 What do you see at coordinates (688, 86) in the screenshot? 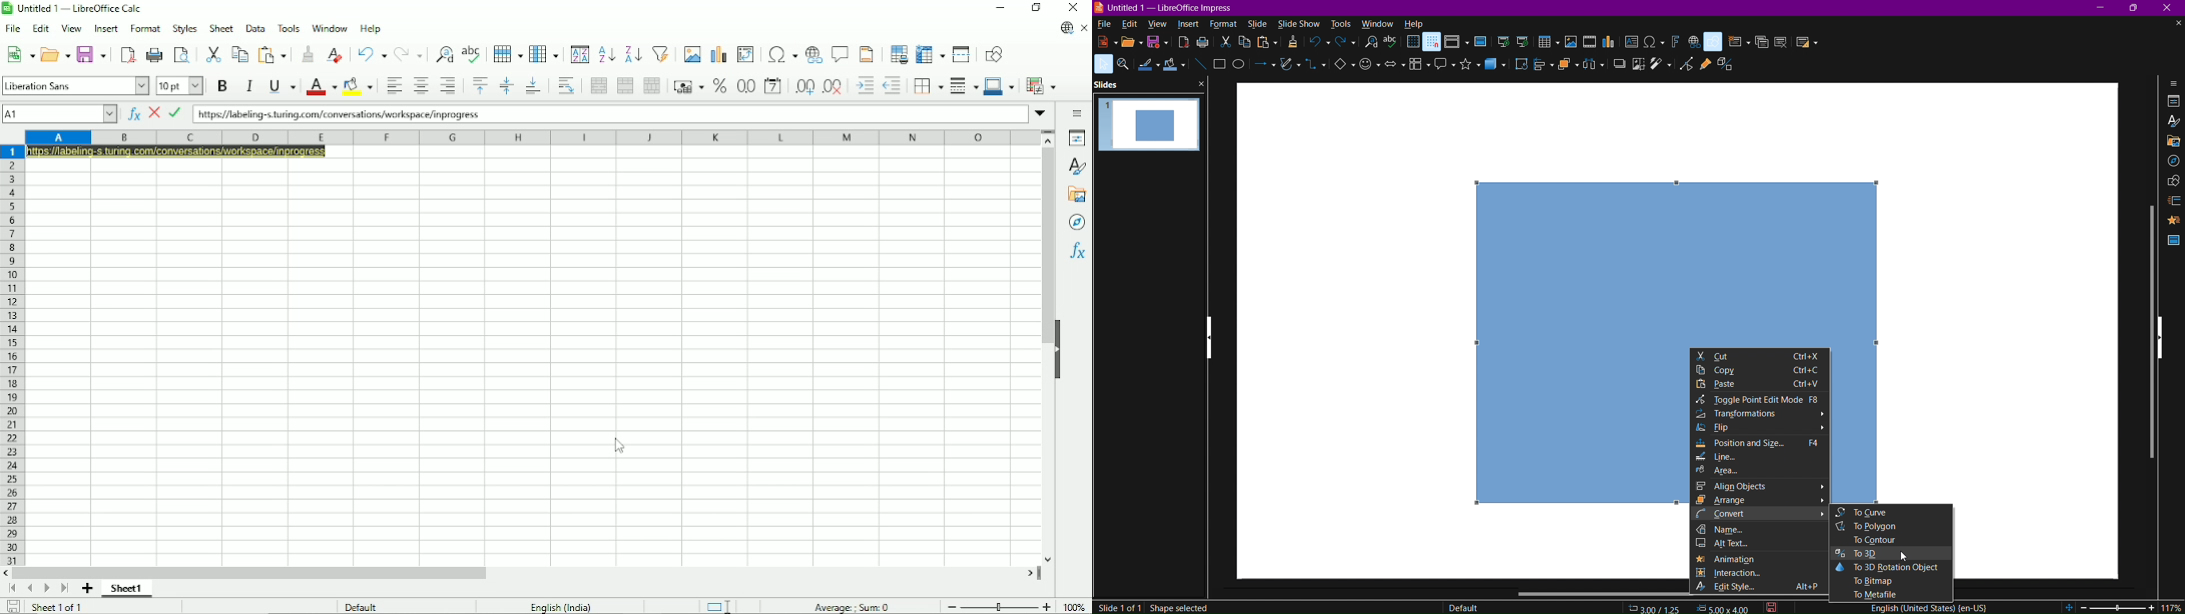
I see `Format as currency` at bounding box center [688, 86].